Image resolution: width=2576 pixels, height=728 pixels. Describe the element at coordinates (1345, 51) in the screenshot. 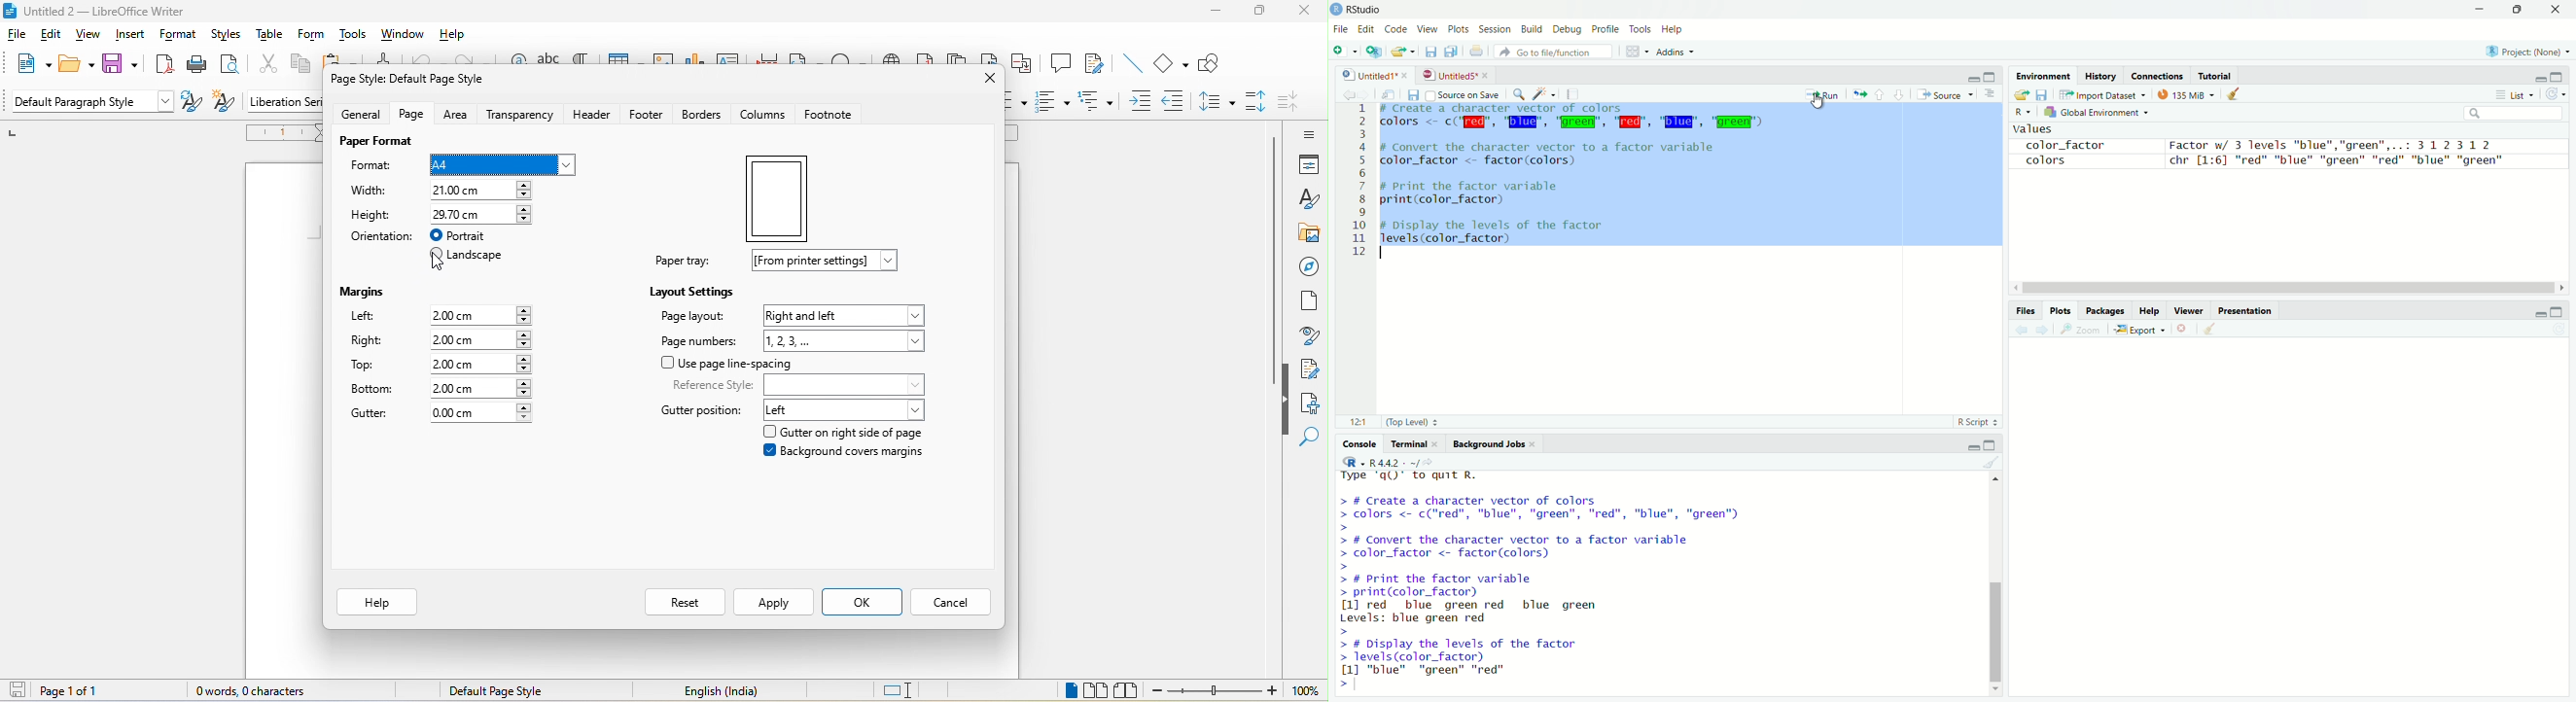

I see `new file` at that location.